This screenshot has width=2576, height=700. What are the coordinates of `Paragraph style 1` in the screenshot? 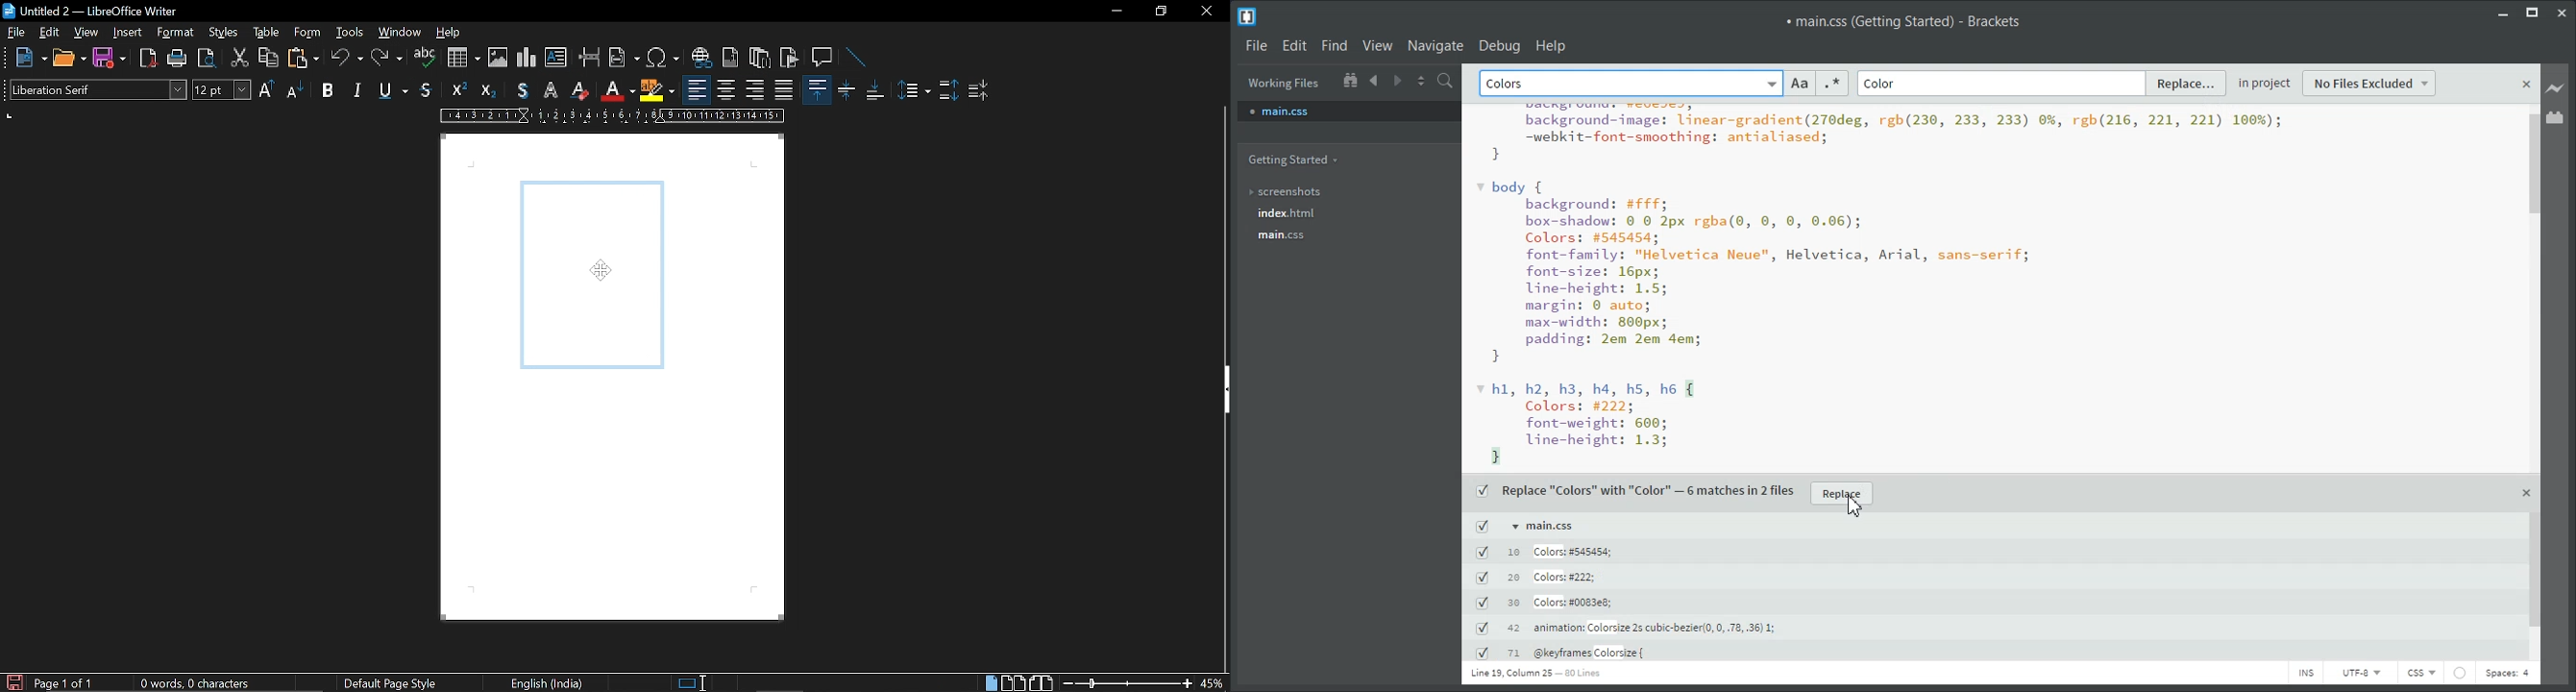 It's located at (949, 92).